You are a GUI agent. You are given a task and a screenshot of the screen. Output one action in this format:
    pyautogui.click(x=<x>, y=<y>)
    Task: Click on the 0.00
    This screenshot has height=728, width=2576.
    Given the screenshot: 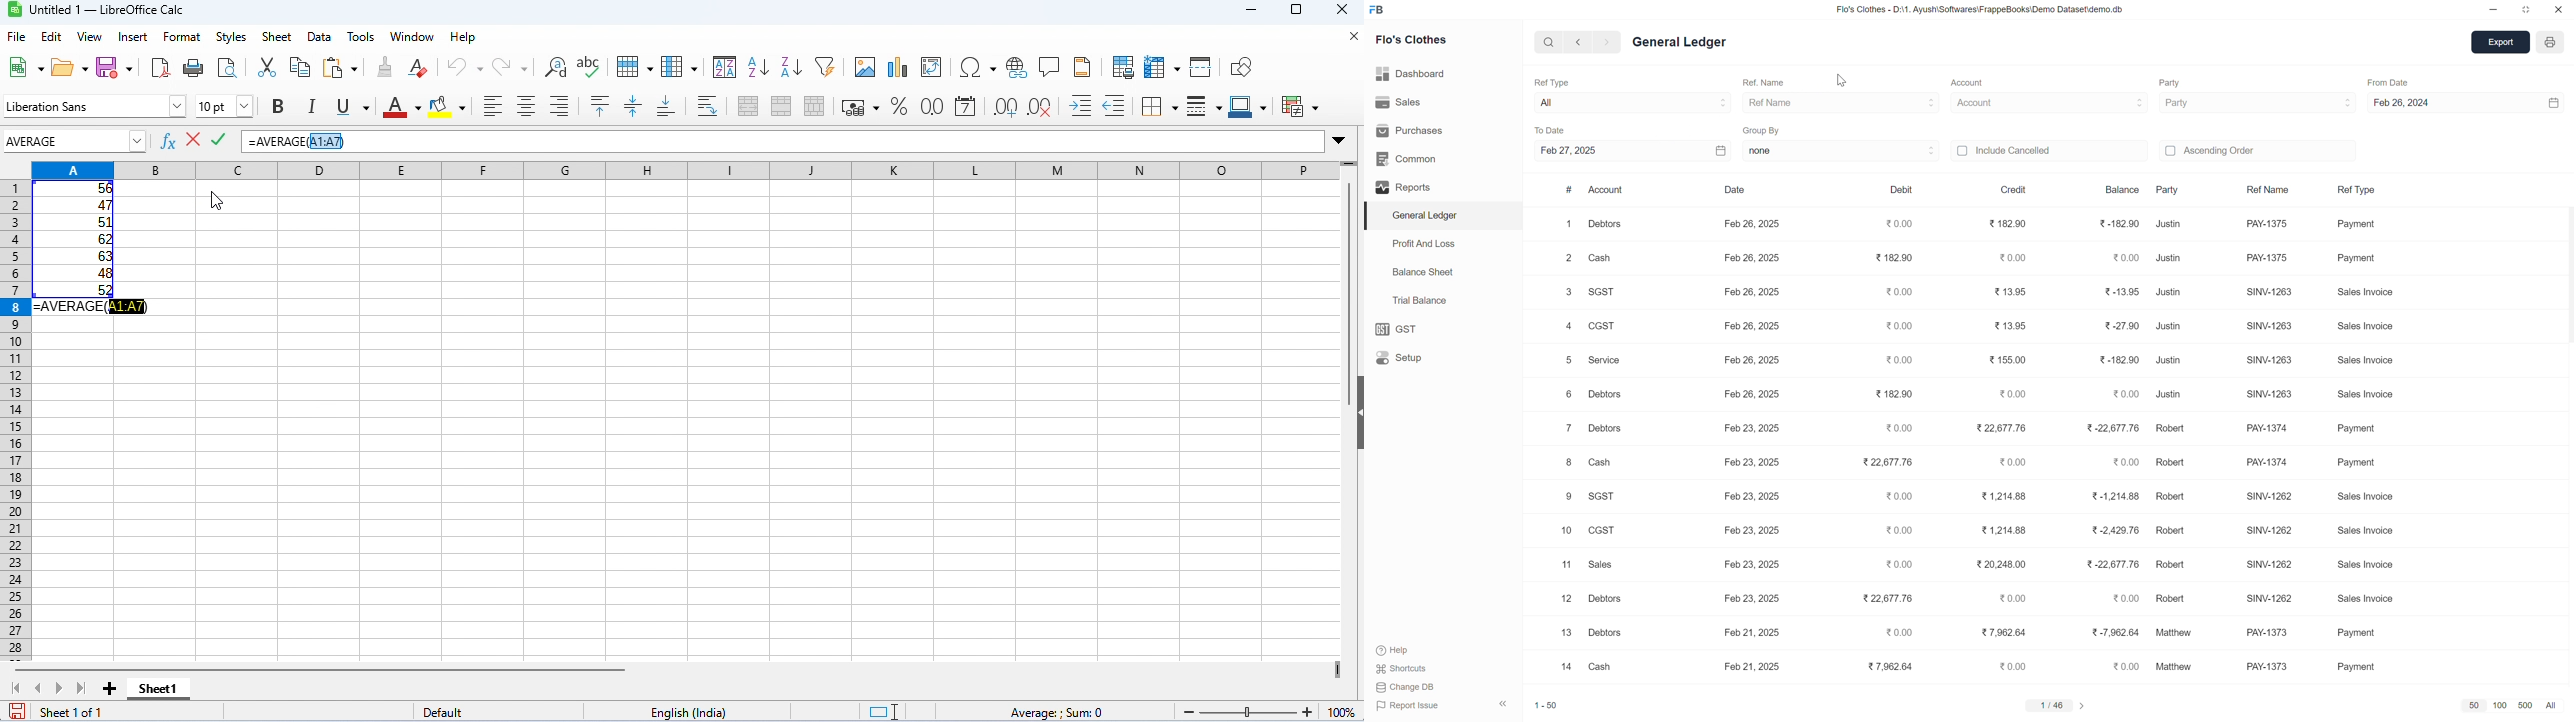 What is the action you would take?
    pyautogui.click(x=2012, y=666)
    